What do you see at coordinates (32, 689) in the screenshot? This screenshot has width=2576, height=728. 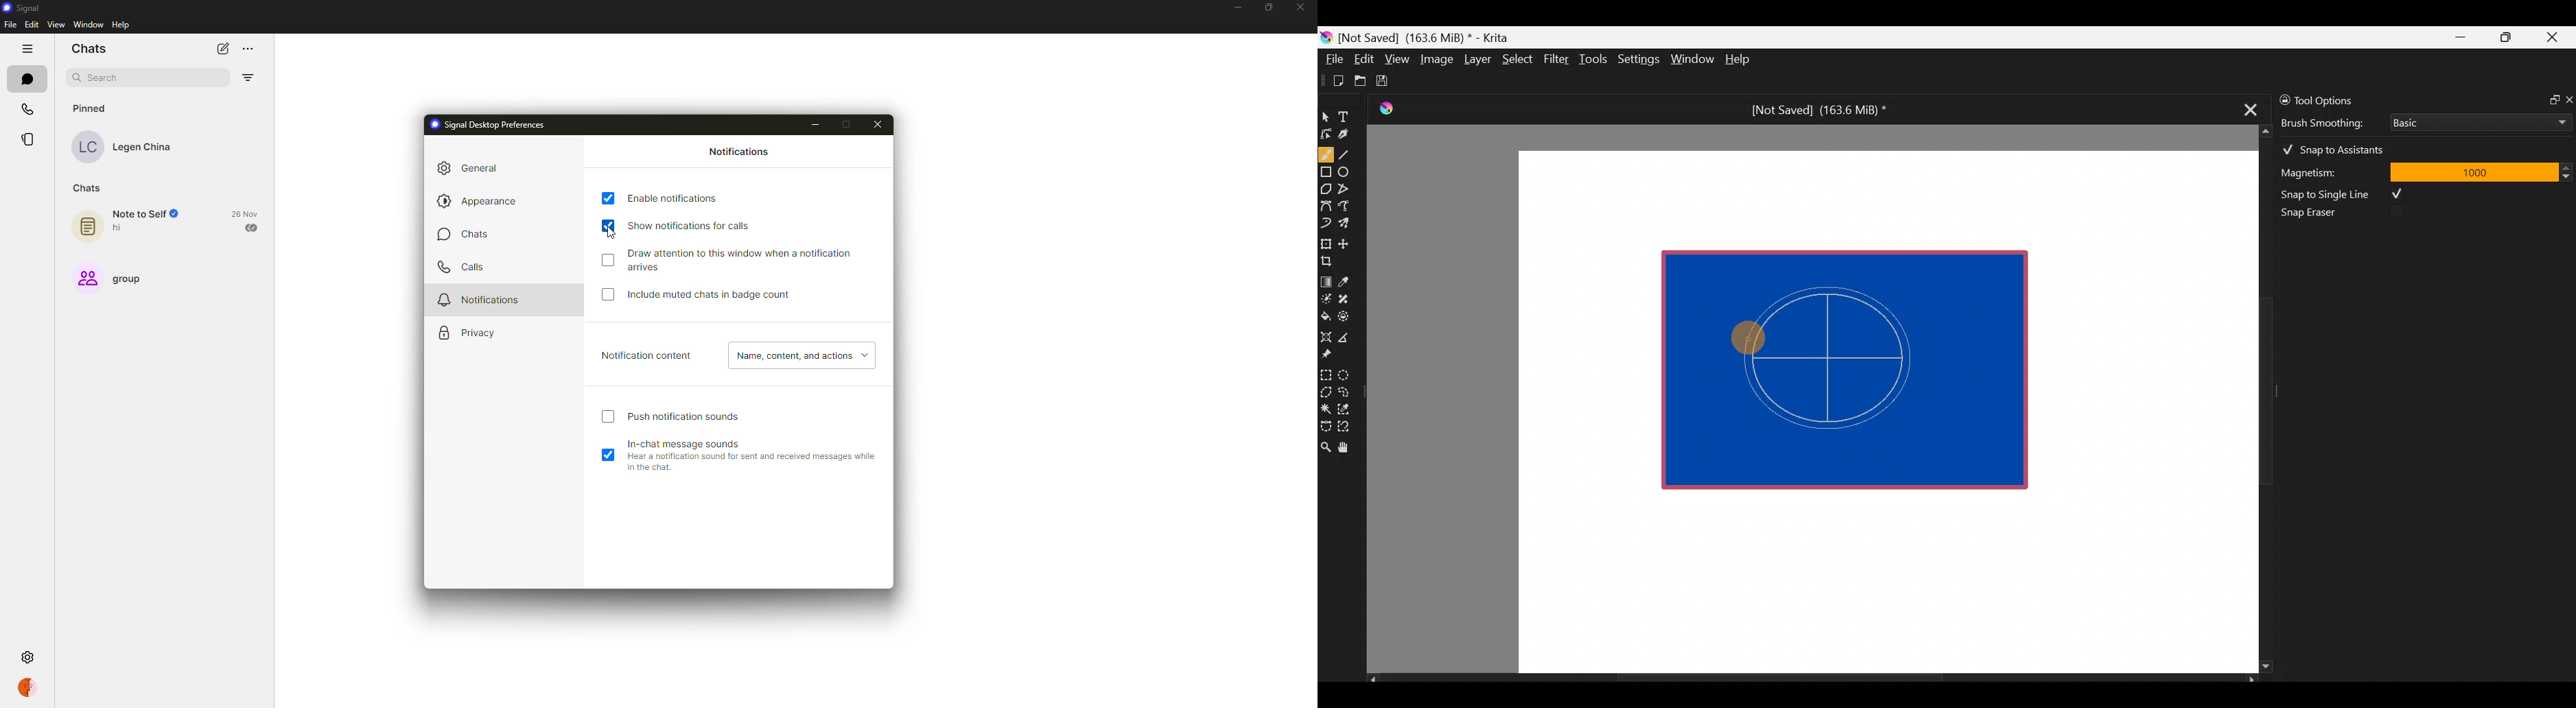 I see `profile` at bounding box center [32, 689].